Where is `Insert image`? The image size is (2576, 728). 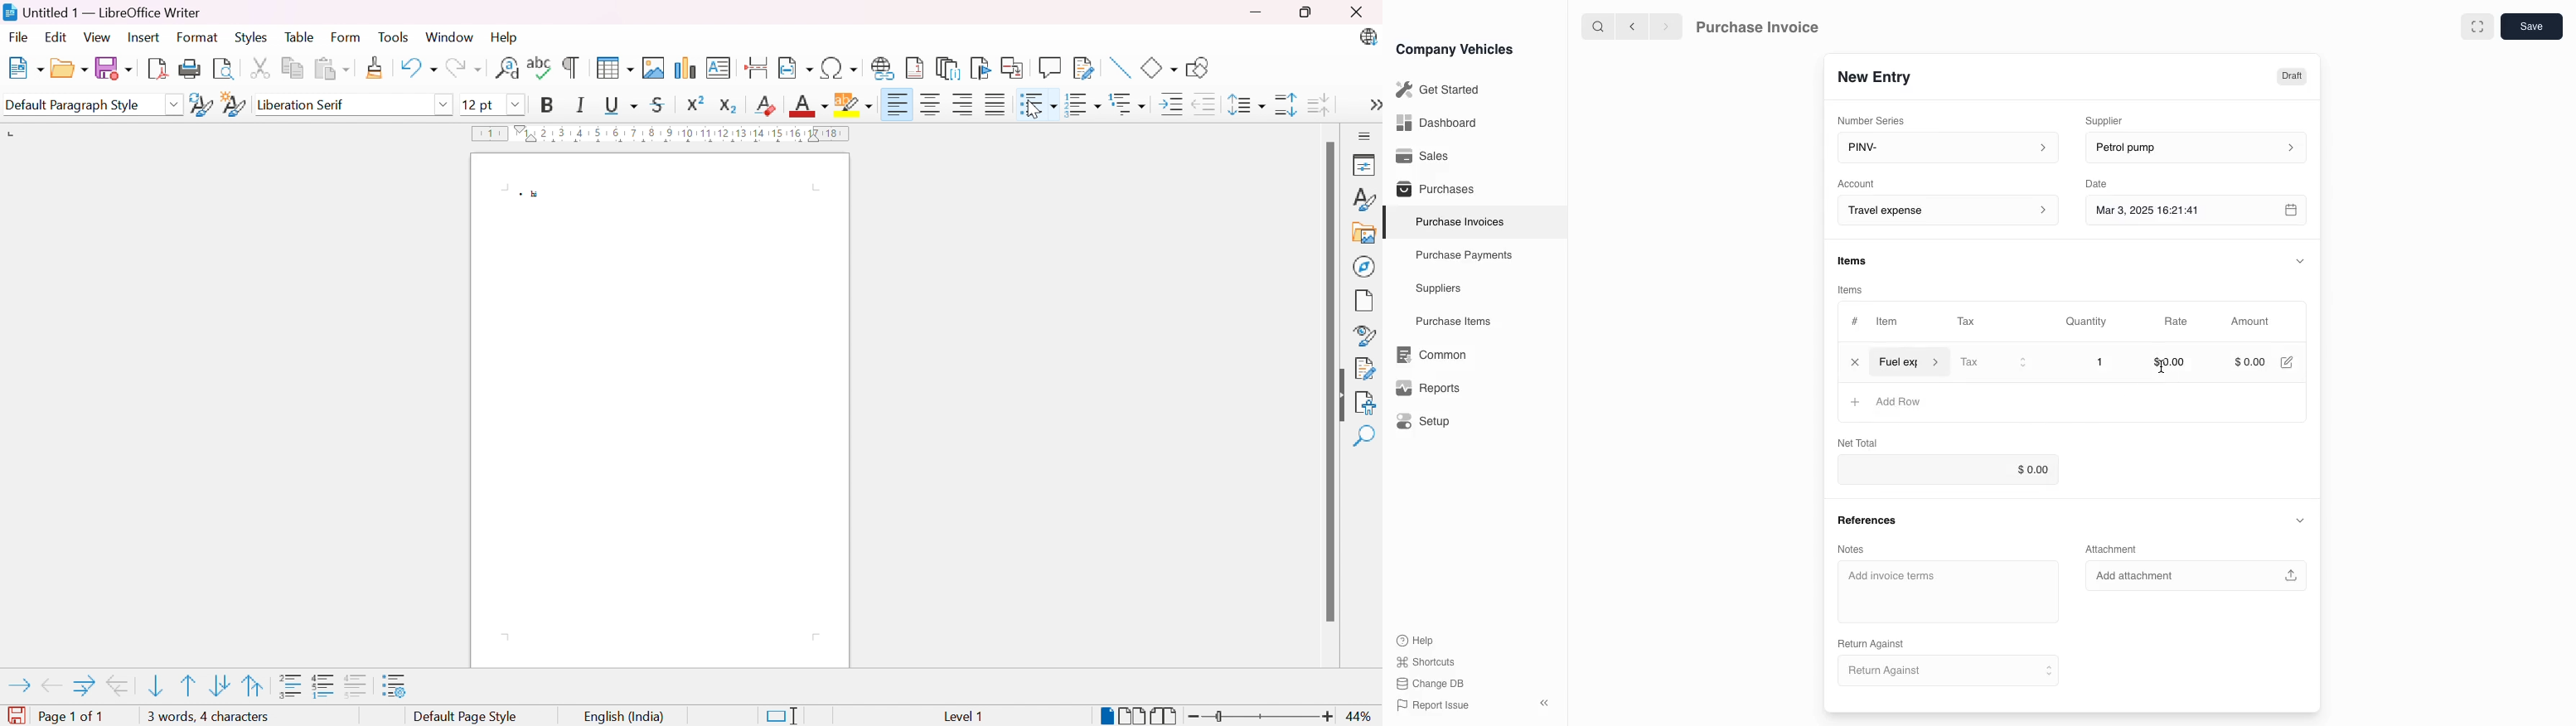
Insert image is located at coordinates (655, 68).